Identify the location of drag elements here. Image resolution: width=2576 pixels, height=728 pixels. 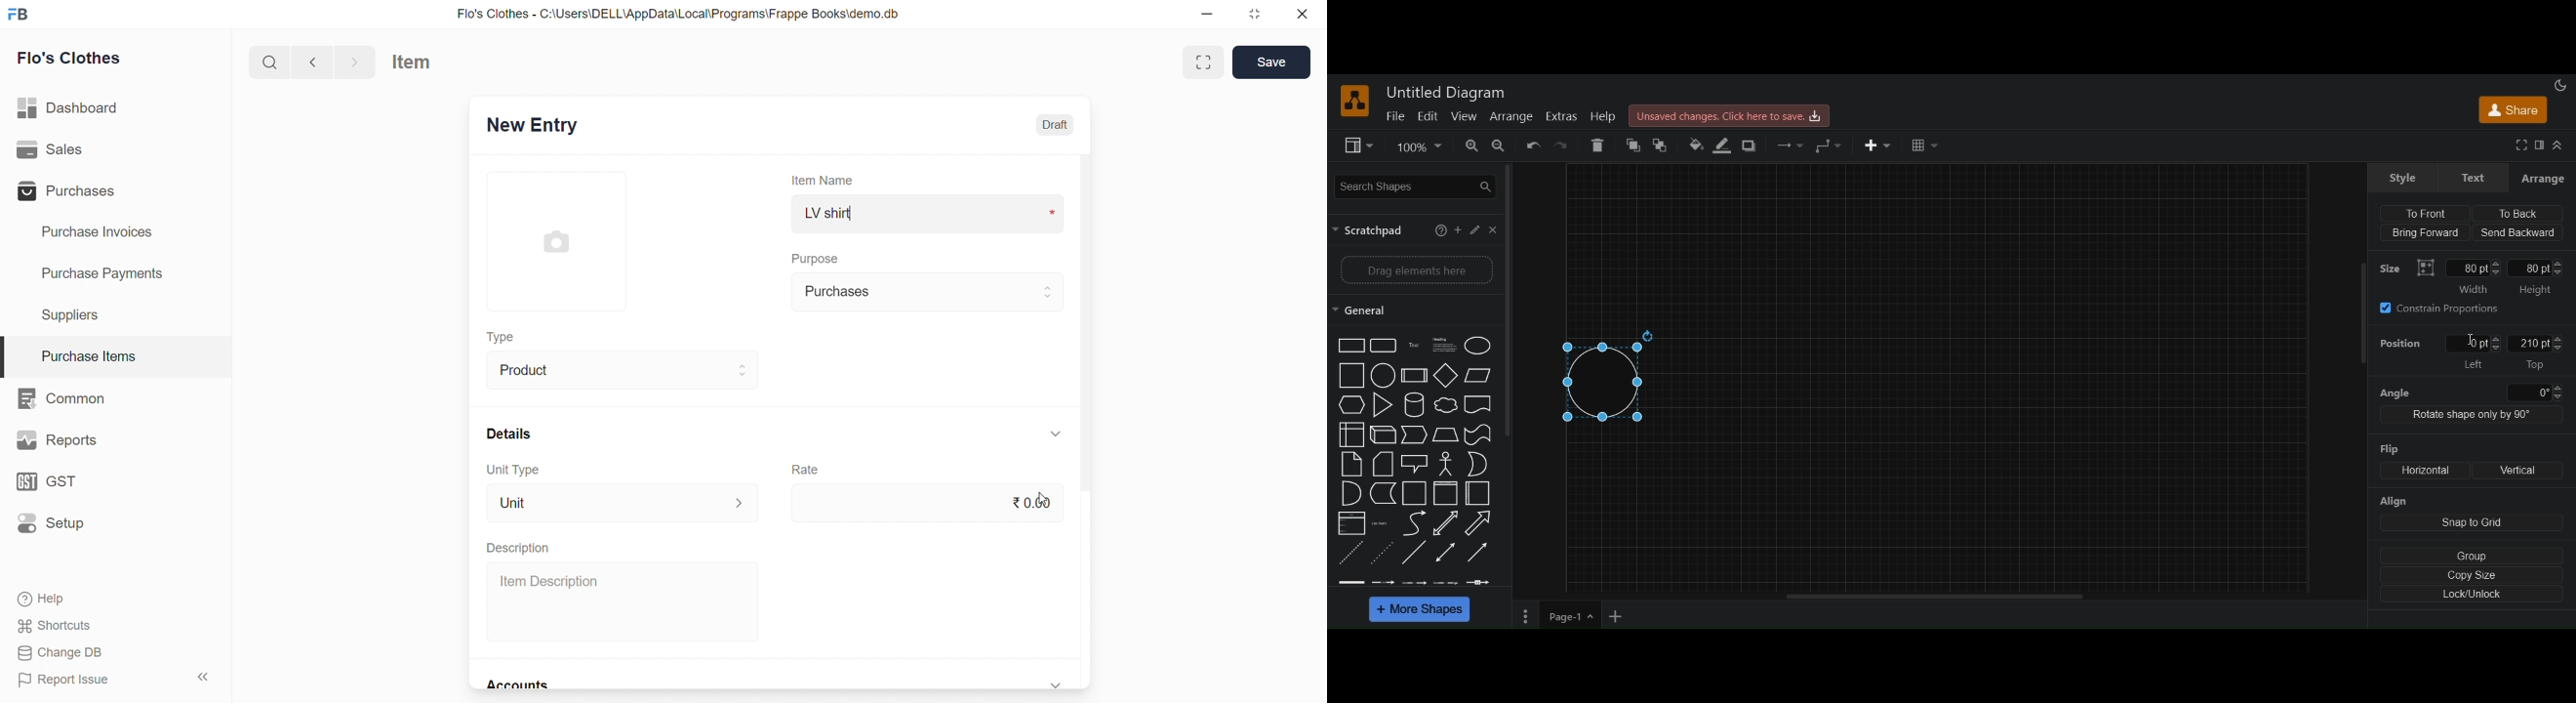
(1417, 271).